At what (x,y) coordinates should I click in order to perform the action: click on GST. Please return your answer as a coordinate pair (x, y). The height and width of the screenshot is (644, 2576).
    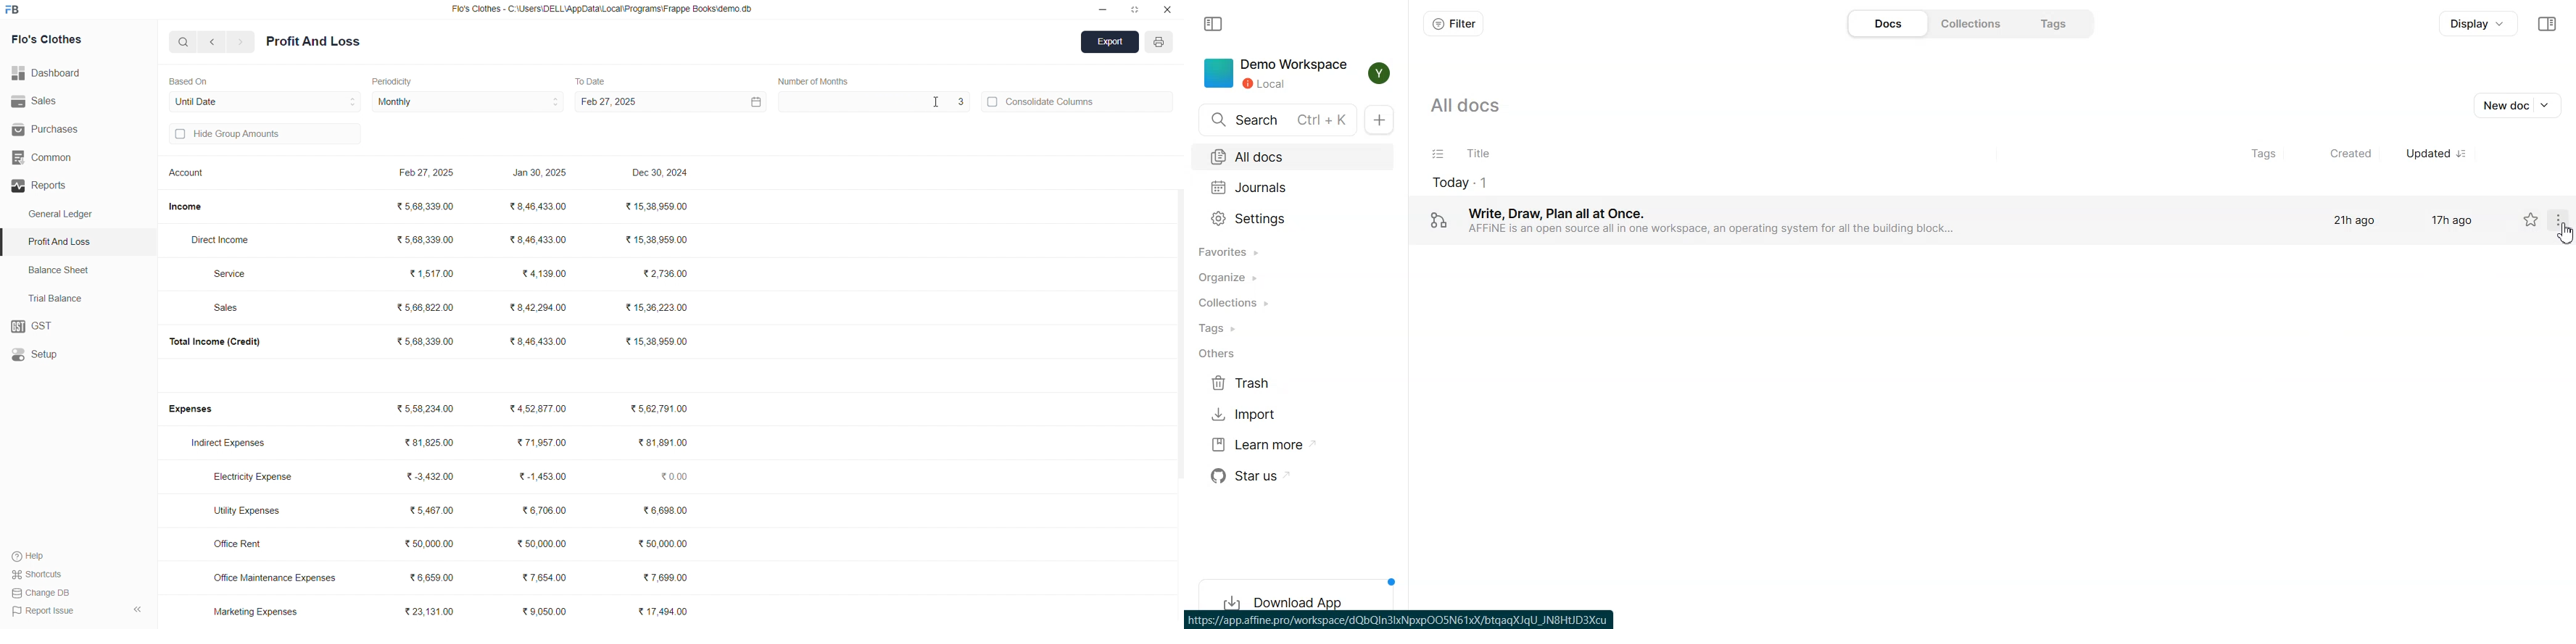
    Looking at the image, I should click on (77, 327).